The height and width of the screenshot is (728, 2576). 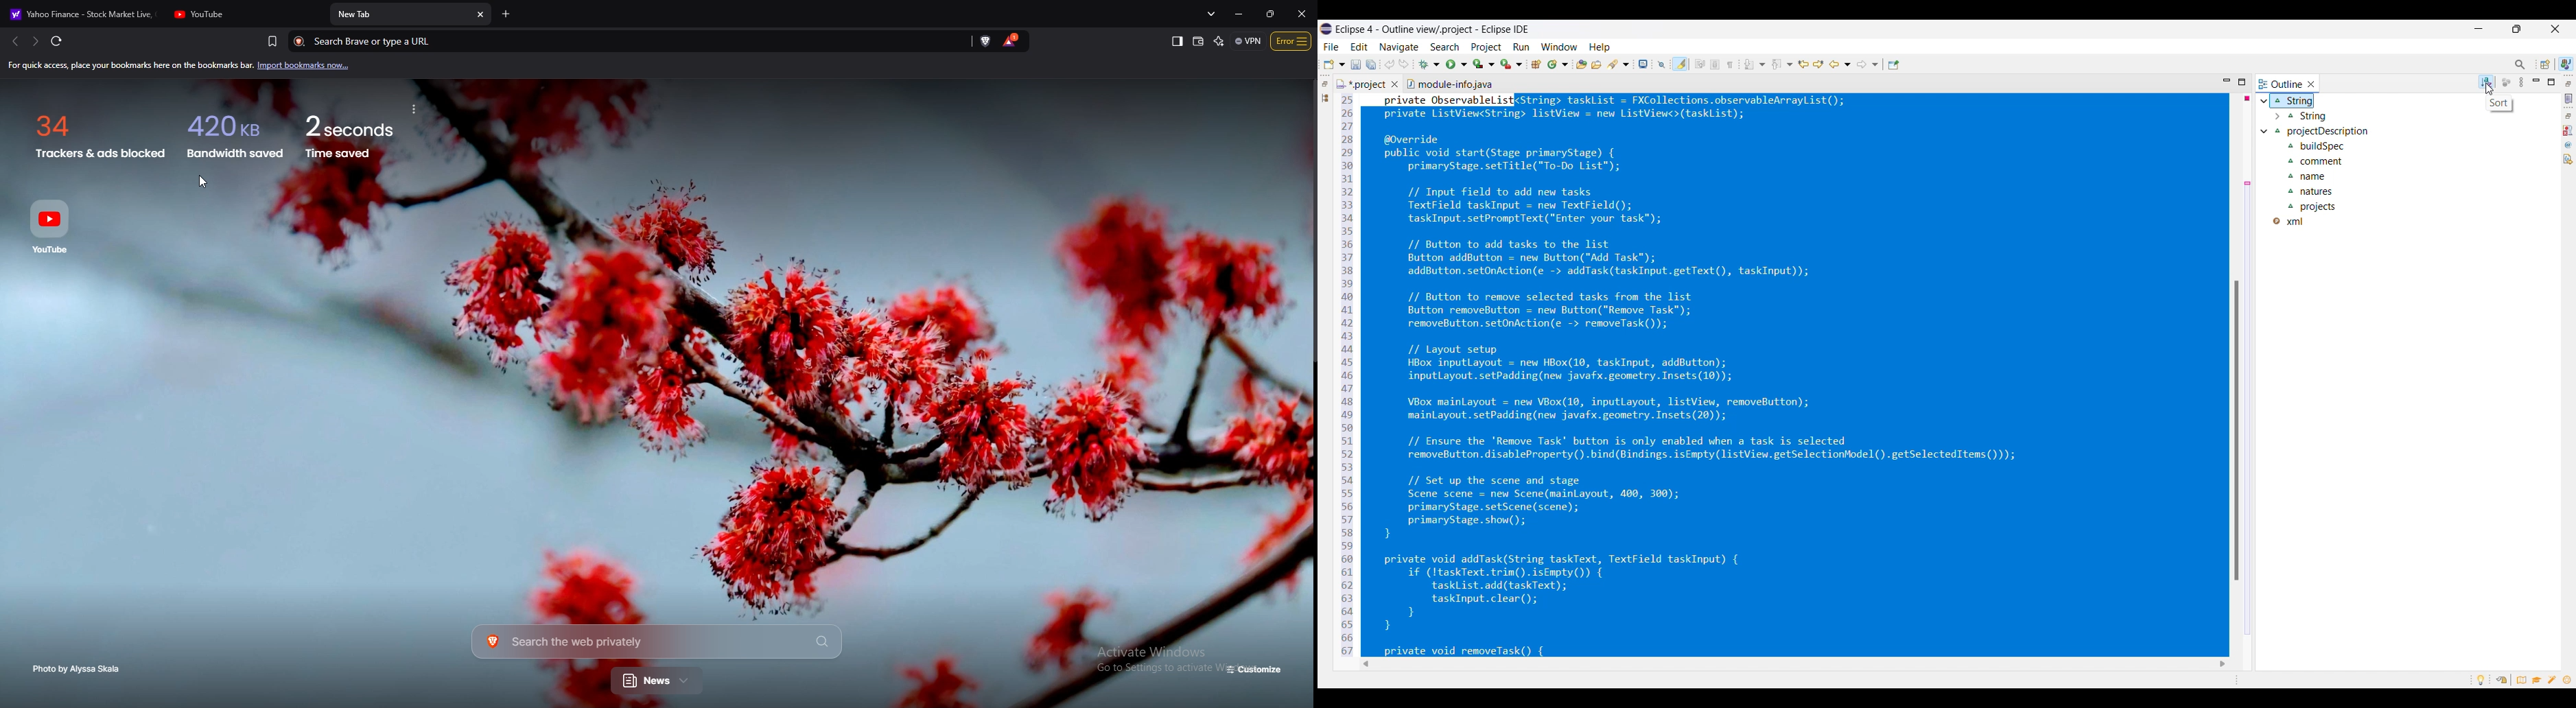 I want to click on Pin editor, so click(x=1894, y=65).